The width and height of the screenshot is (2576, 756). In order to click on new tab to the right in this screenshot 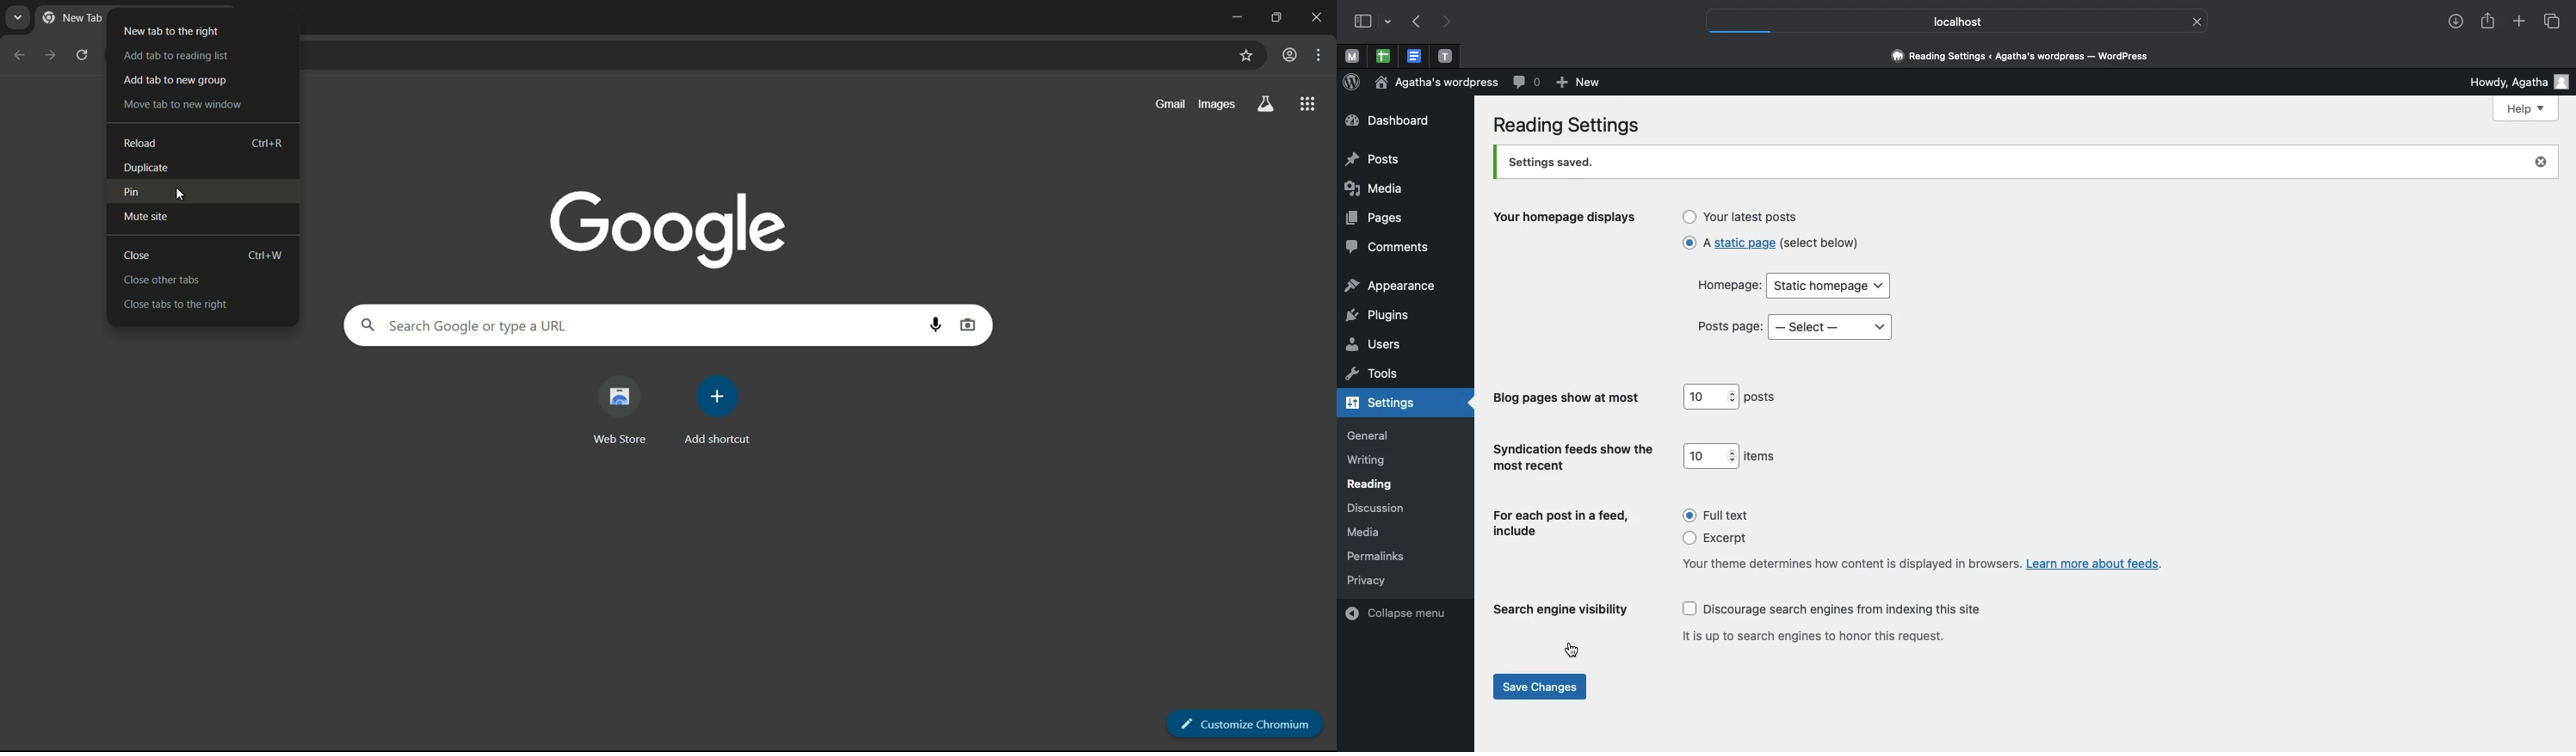, I will do `click(171, 31)`.